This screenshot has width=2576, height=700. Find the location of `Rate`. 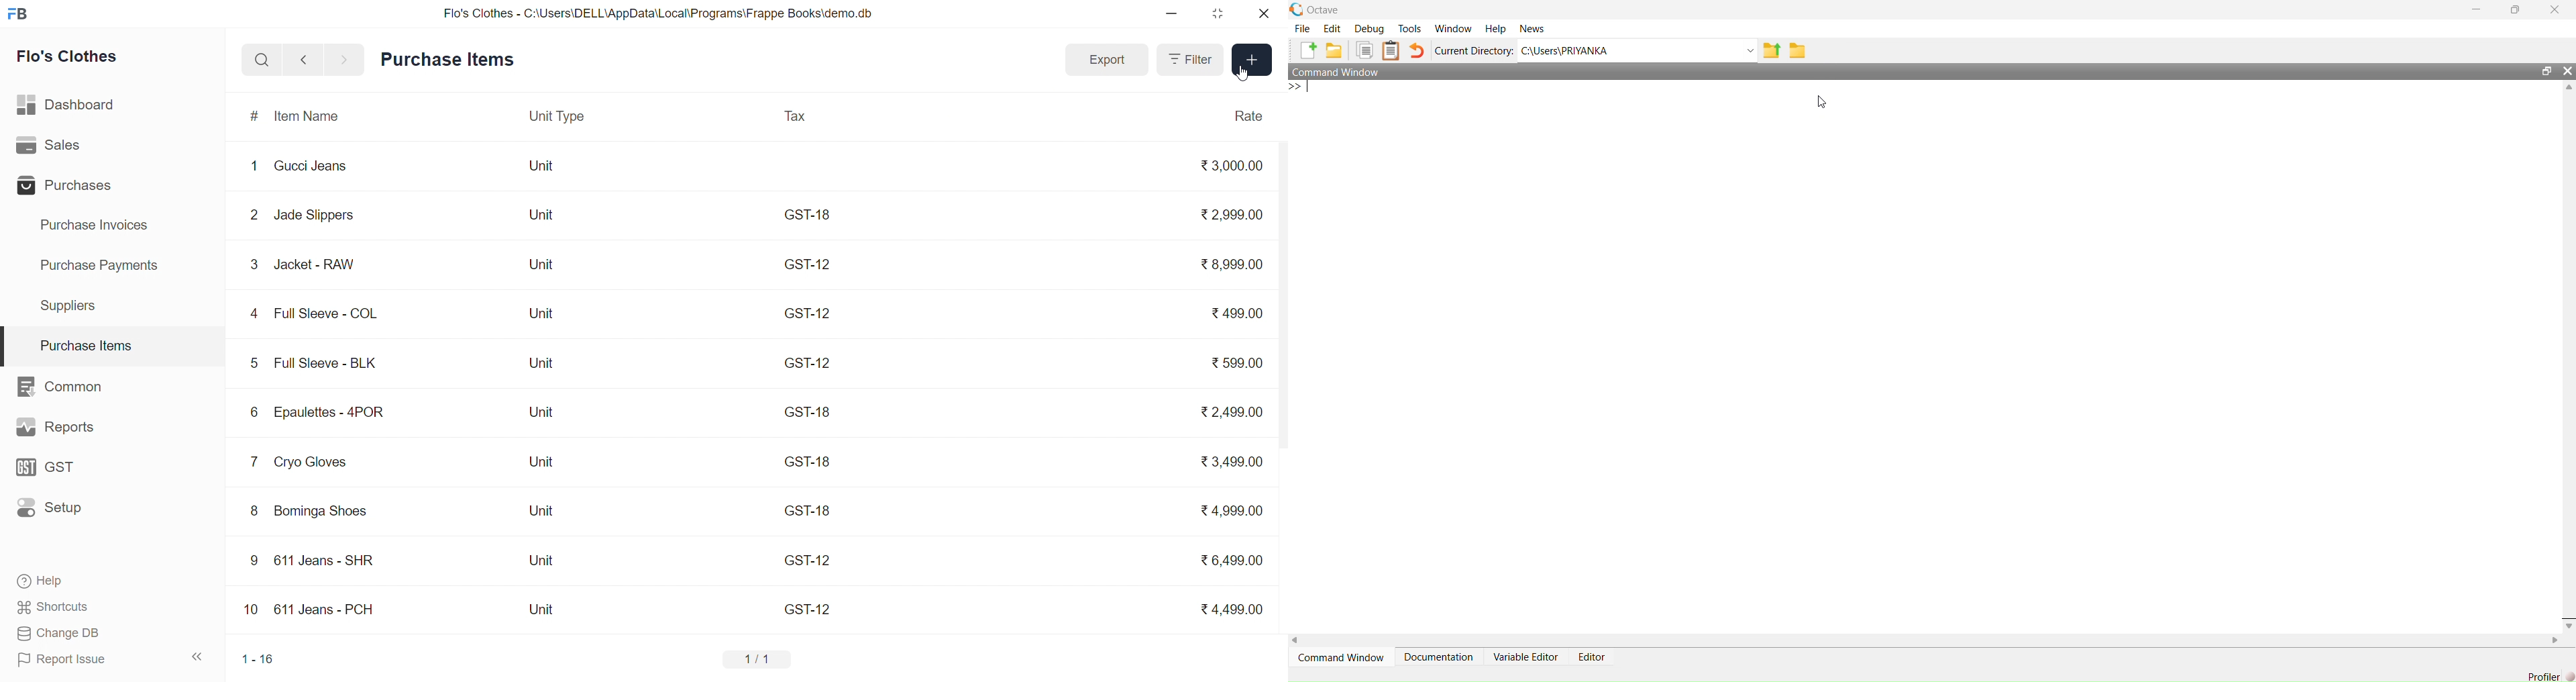

Rate is located at coordinates (1249, 117).